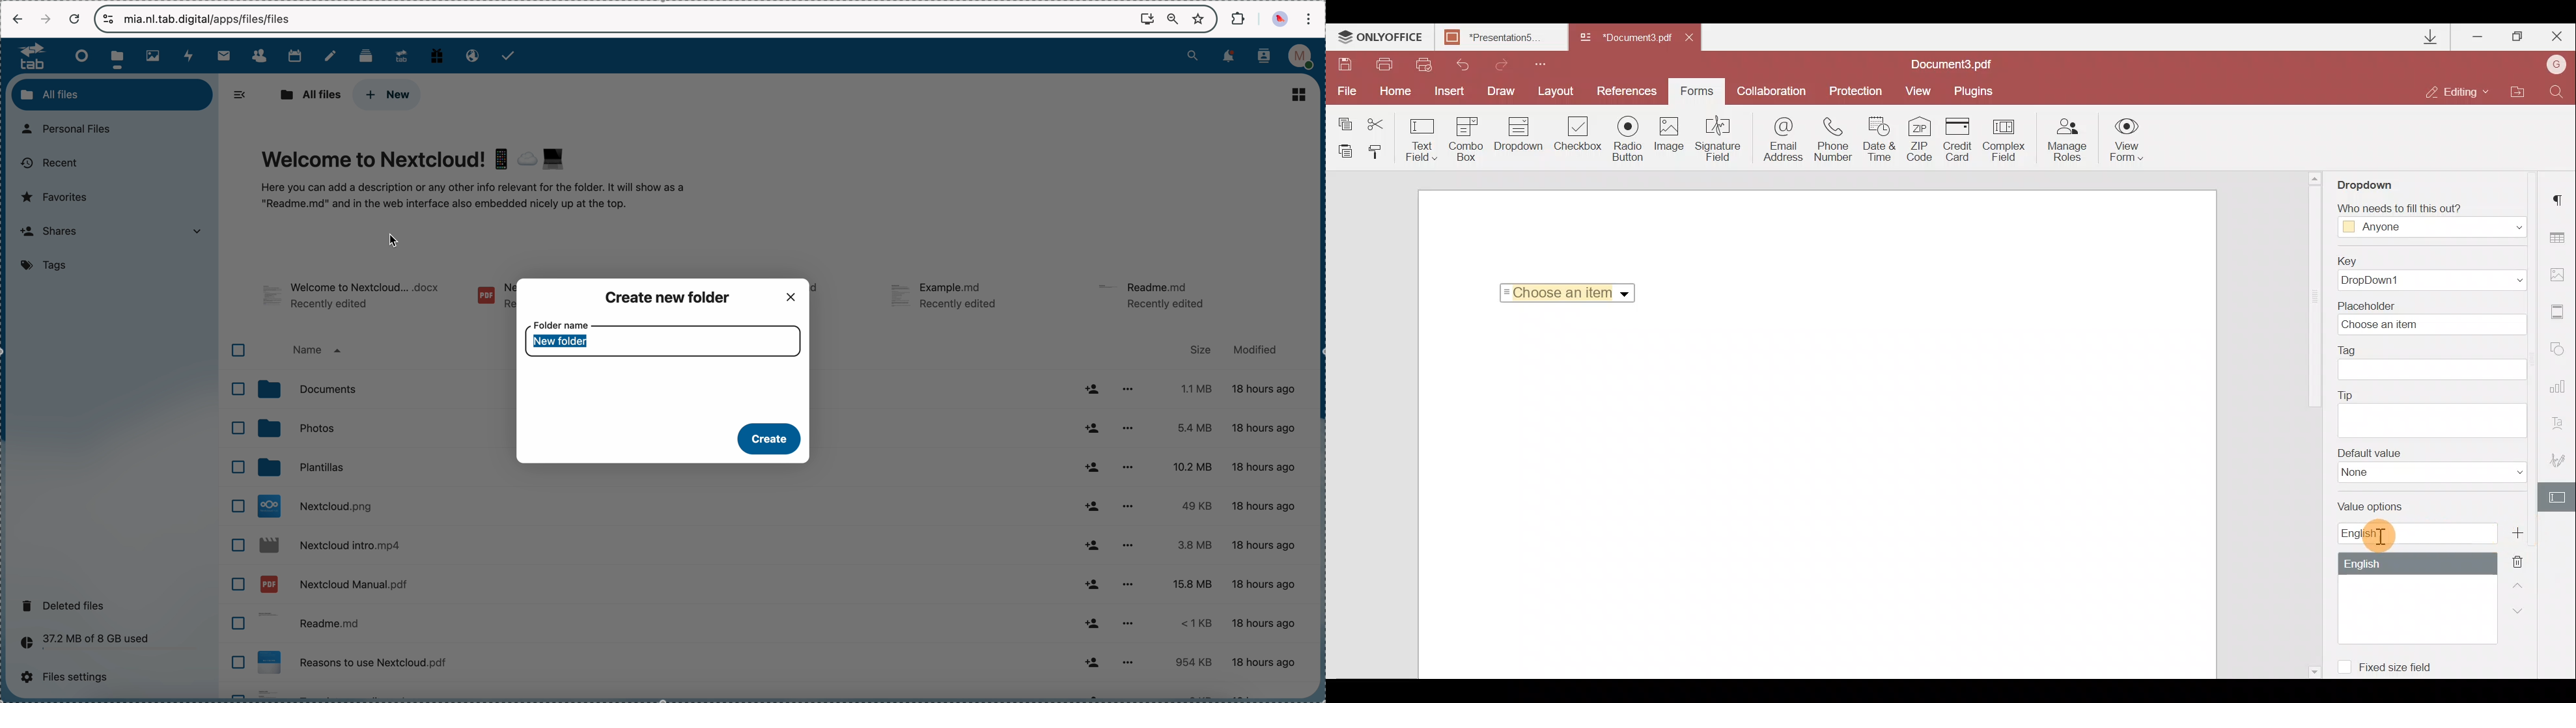 The image size is (2576, 728). Describe the element at coordinates (1881, 141) in the screenshot. I see `Date & time` at that location.